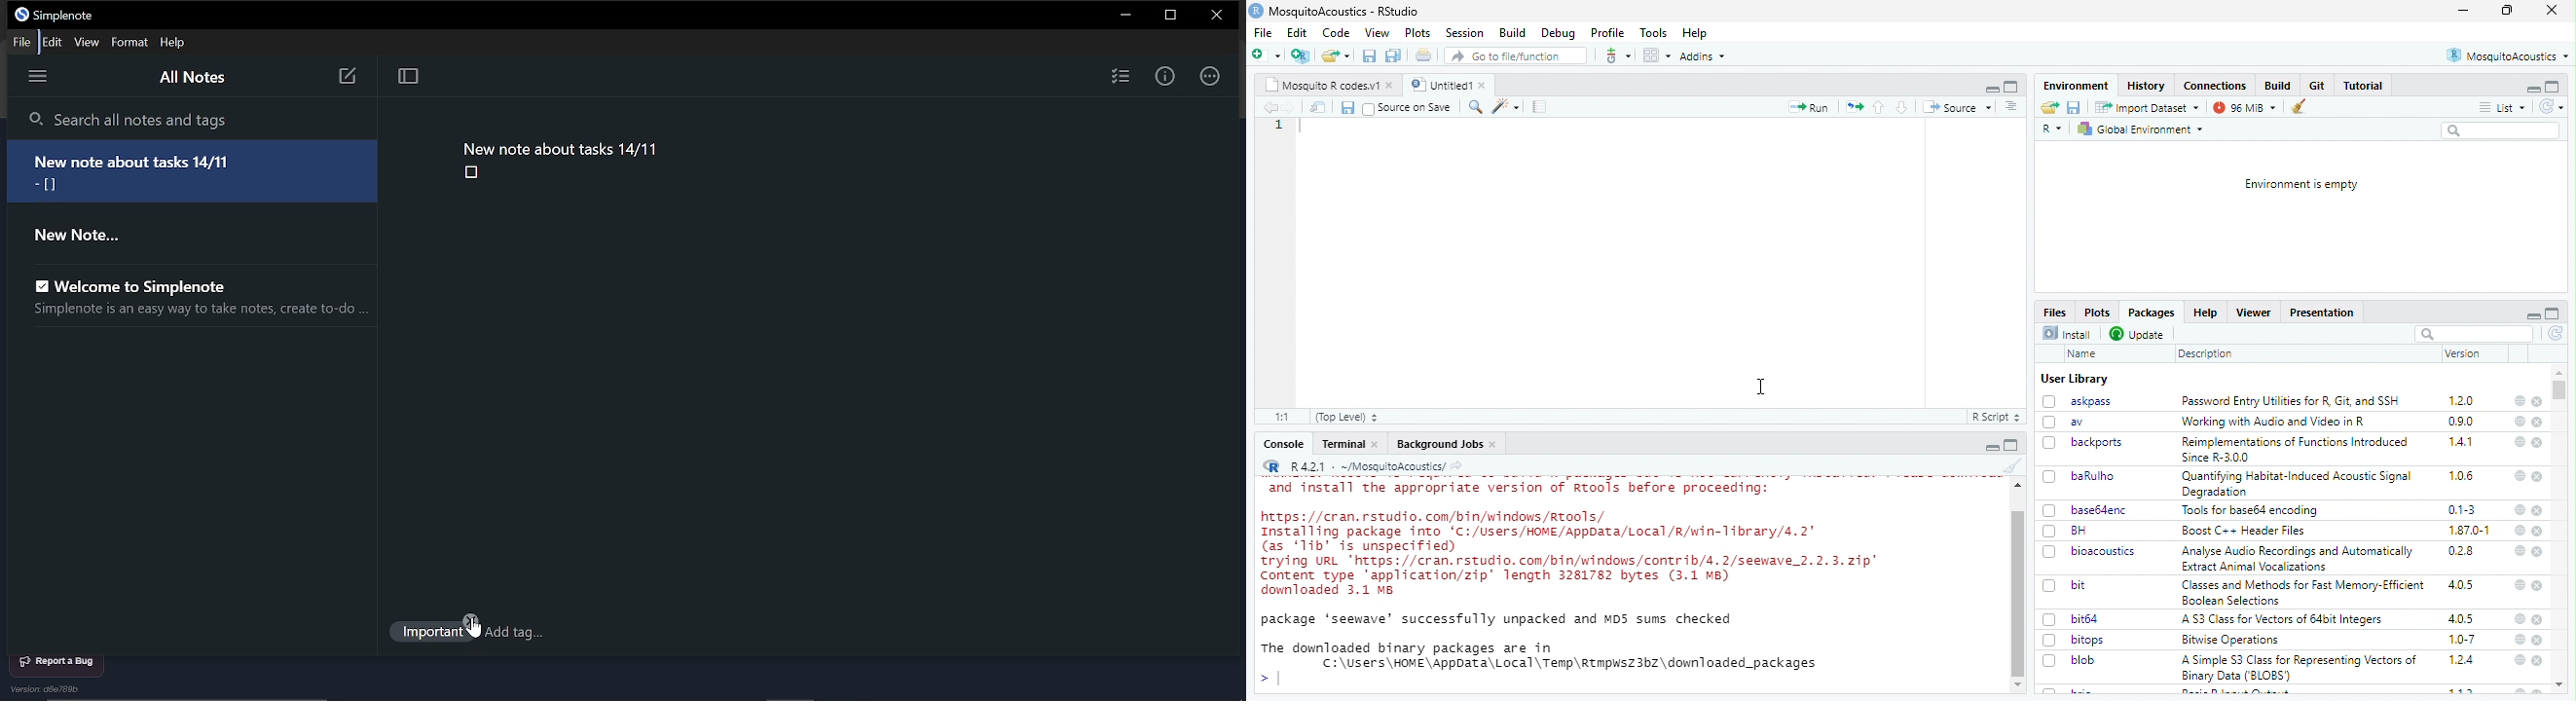  Describe the element at coordinates (1301, 55) in the screenshot. I see `add file` at that location.